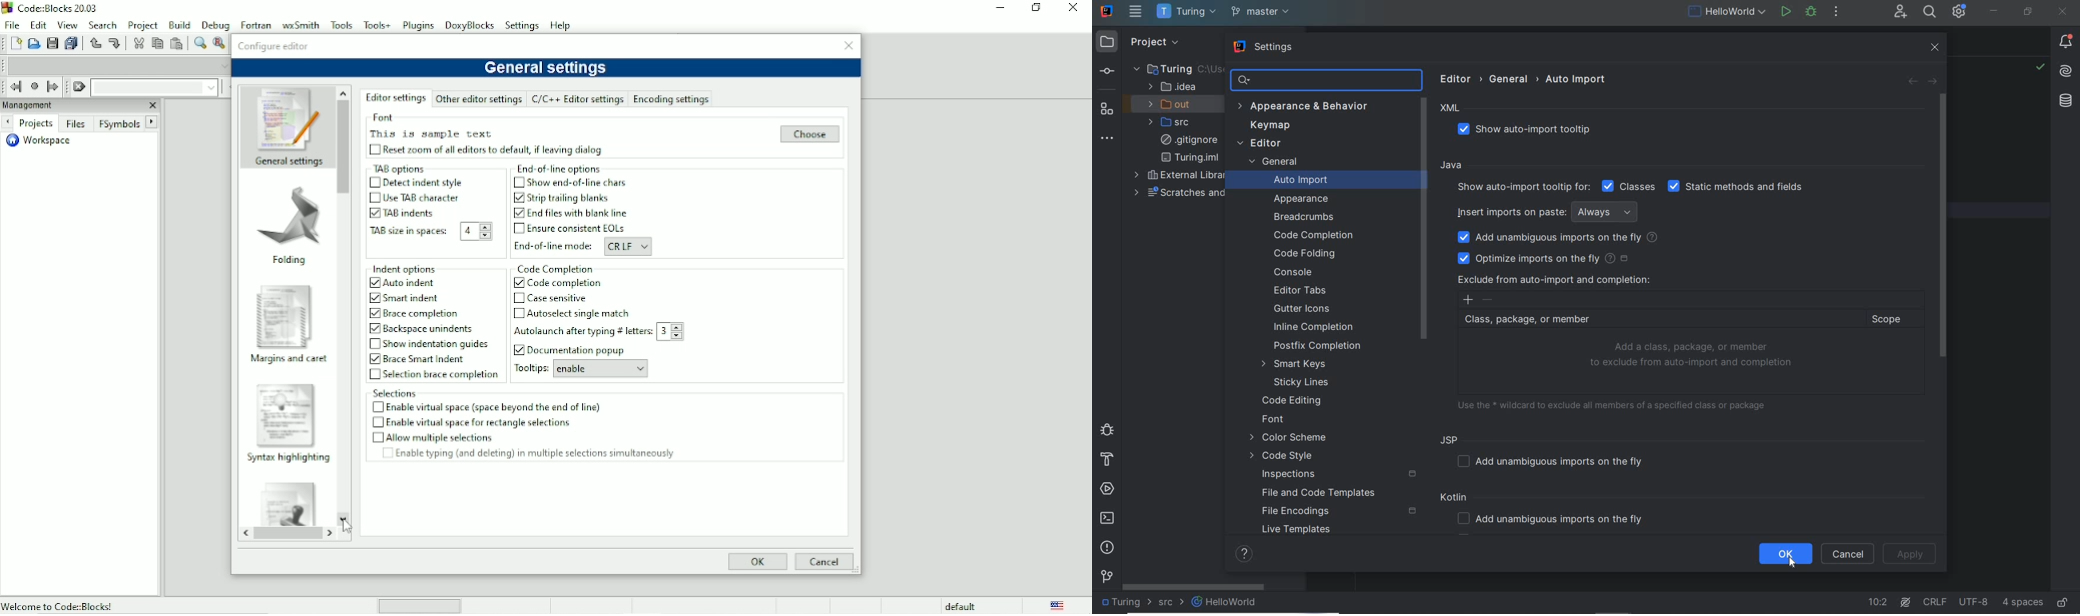 Image resolution: width=2100 pixels, height=616 pixels. I want to click on Close, so click(152, 105).